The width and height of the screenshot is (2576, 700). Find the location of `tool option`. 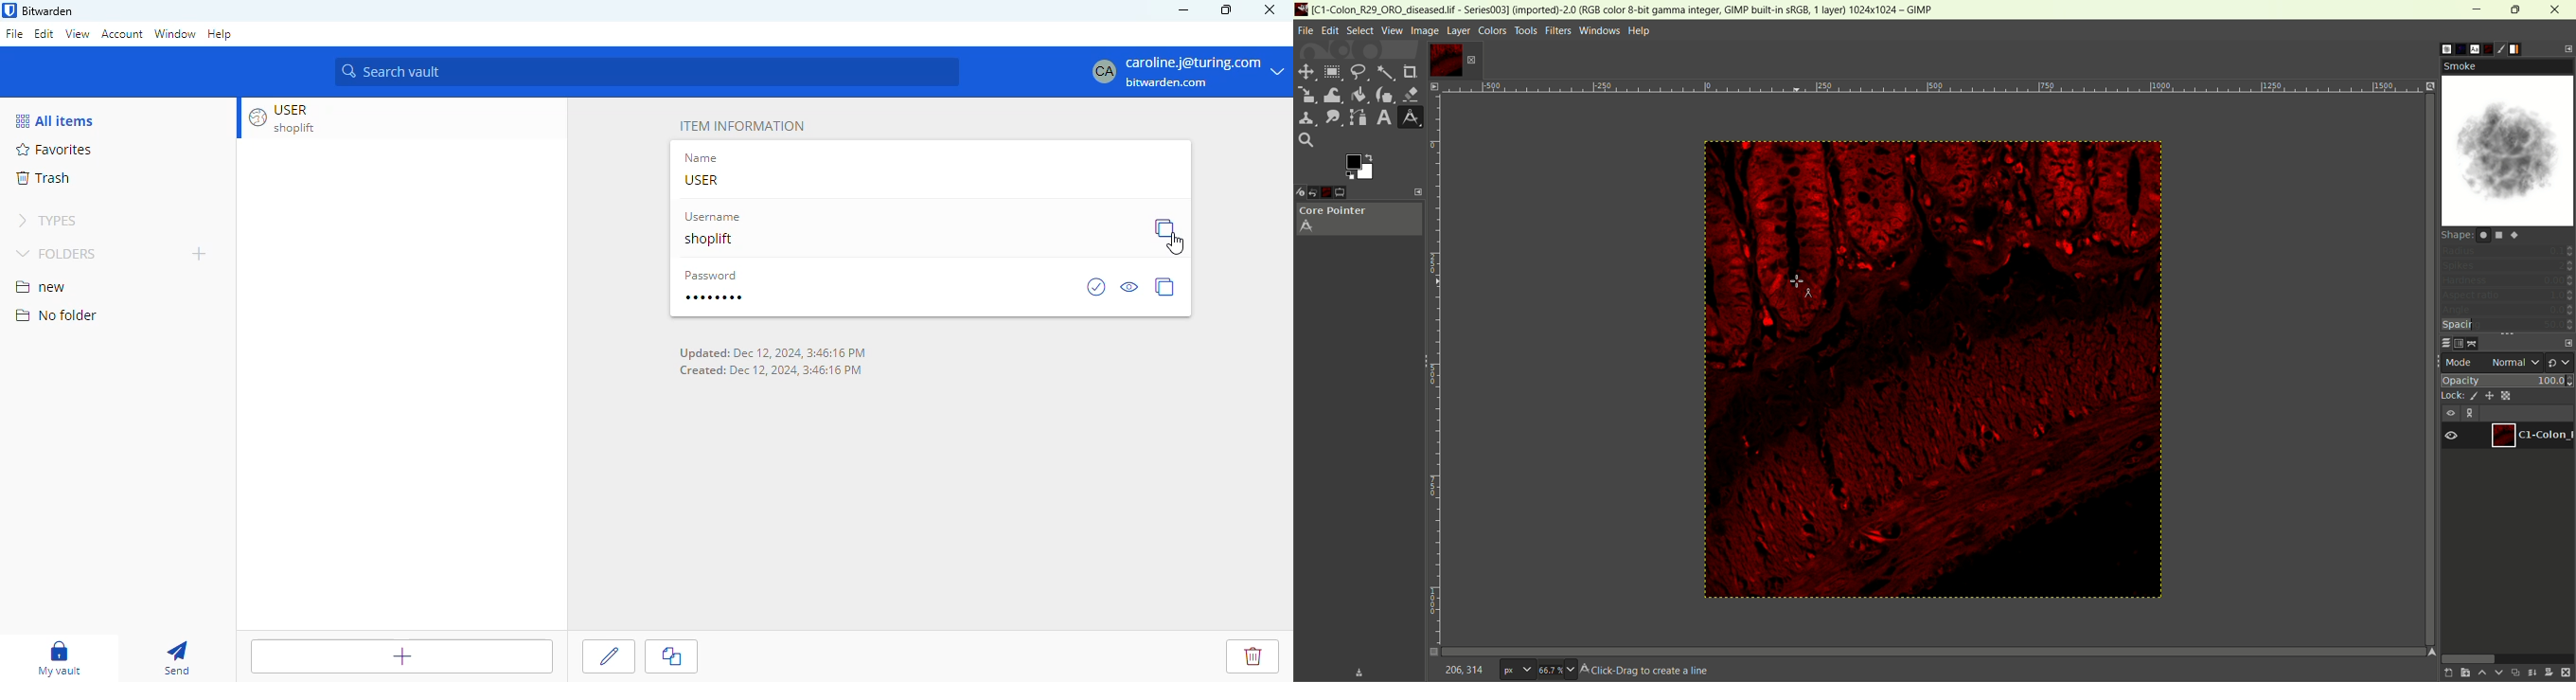

tool option is located at coordinates (1351, 193).